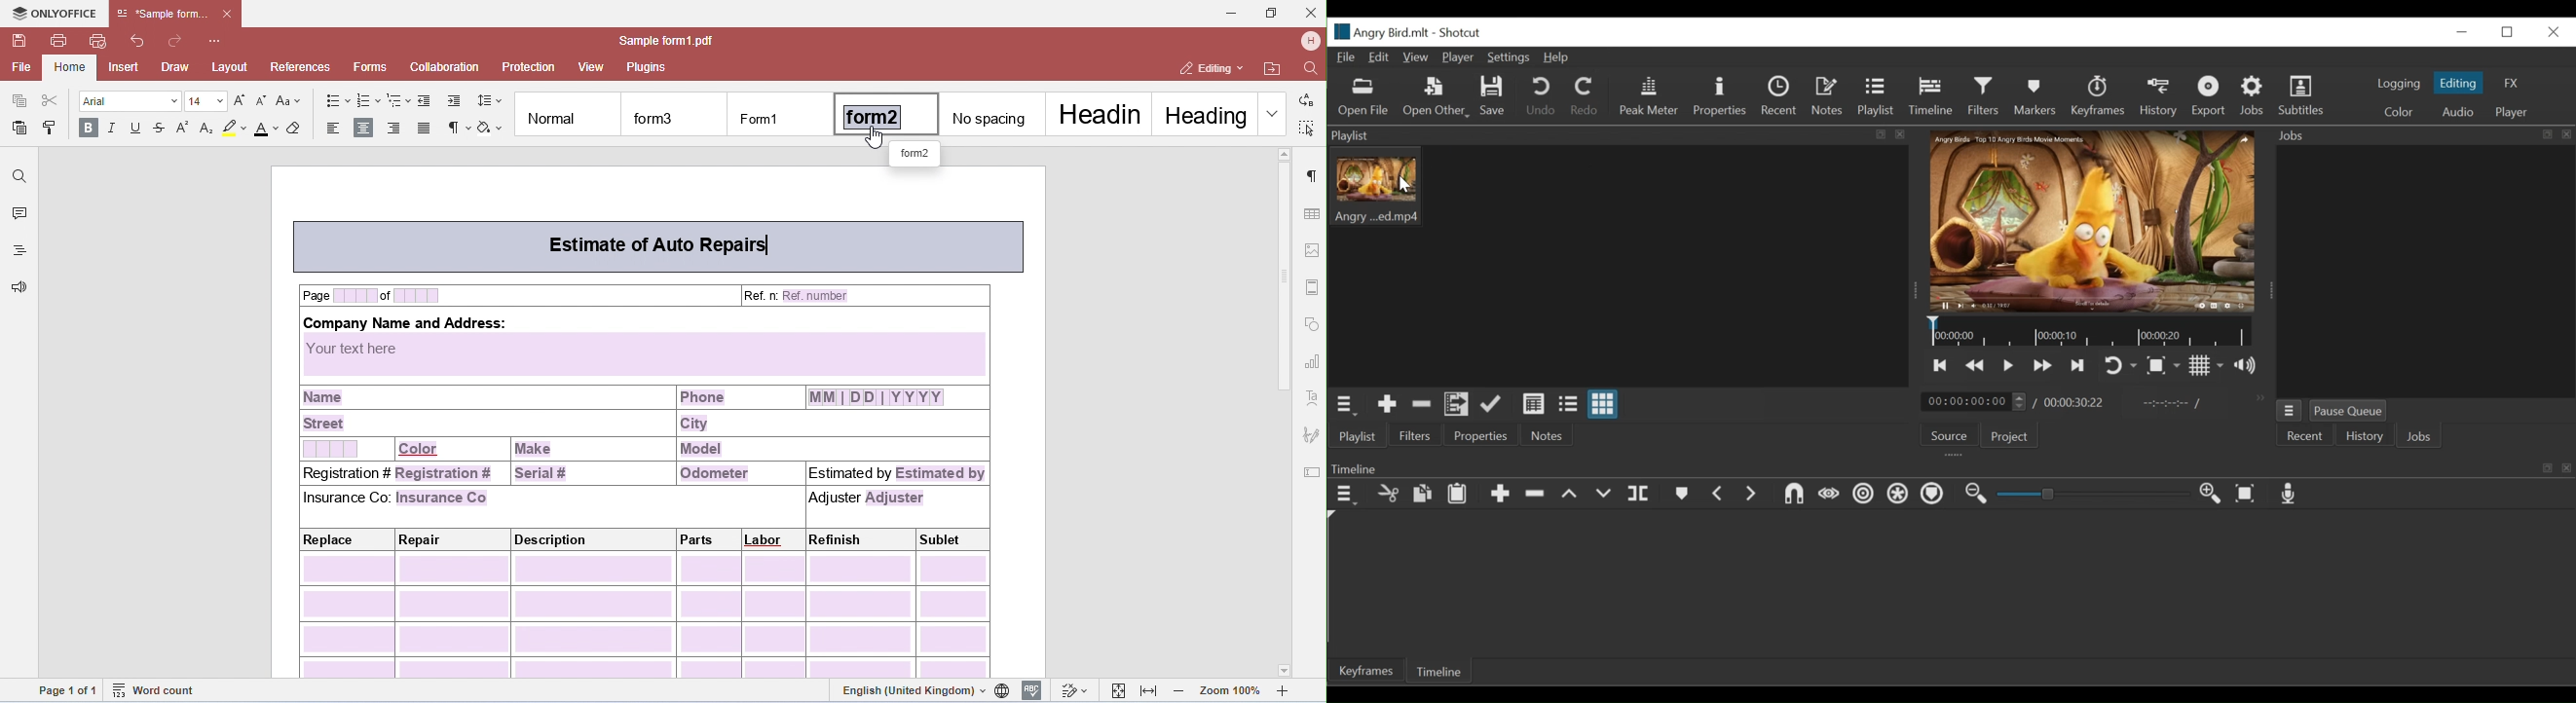 This screenshot has width=2576, height=728. Describe the element at coordinates (1864, 494) in the screenshot. I see `Ripple` at that location.